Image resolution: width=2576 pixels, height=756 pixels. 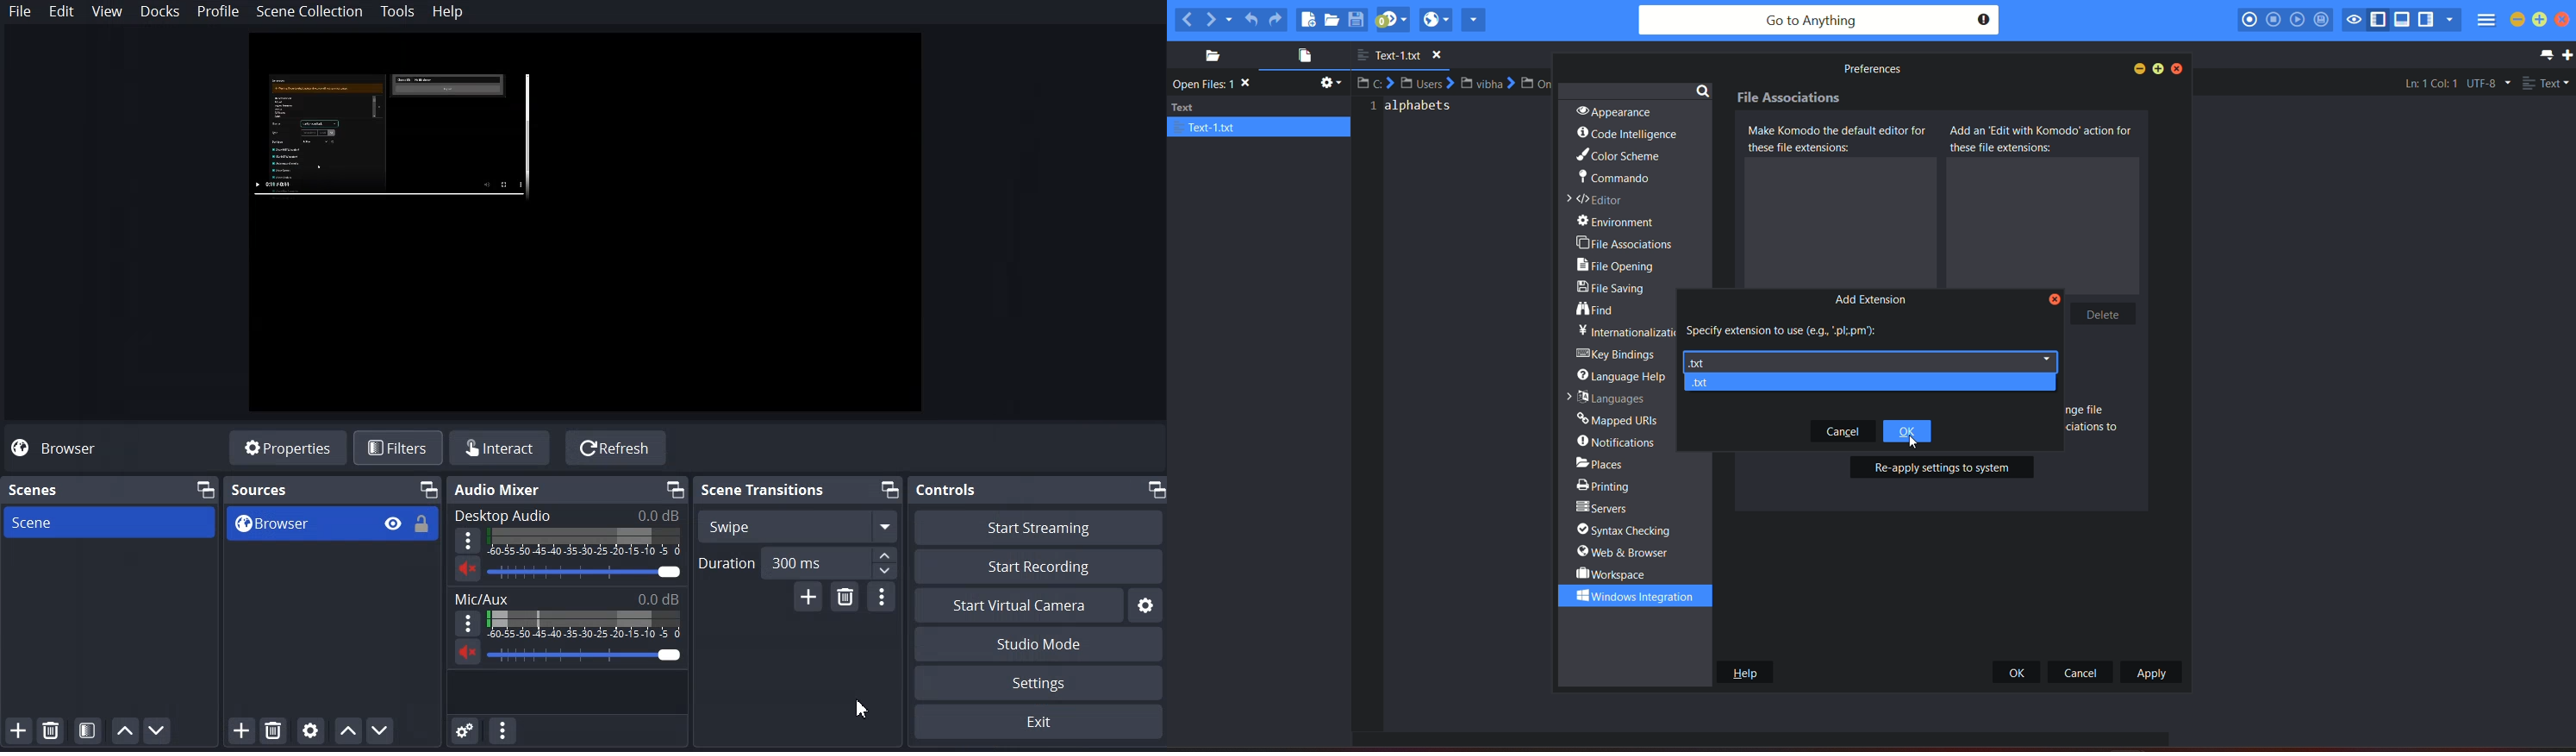 I want to click on Maximize, so click(x=1155, y=490).